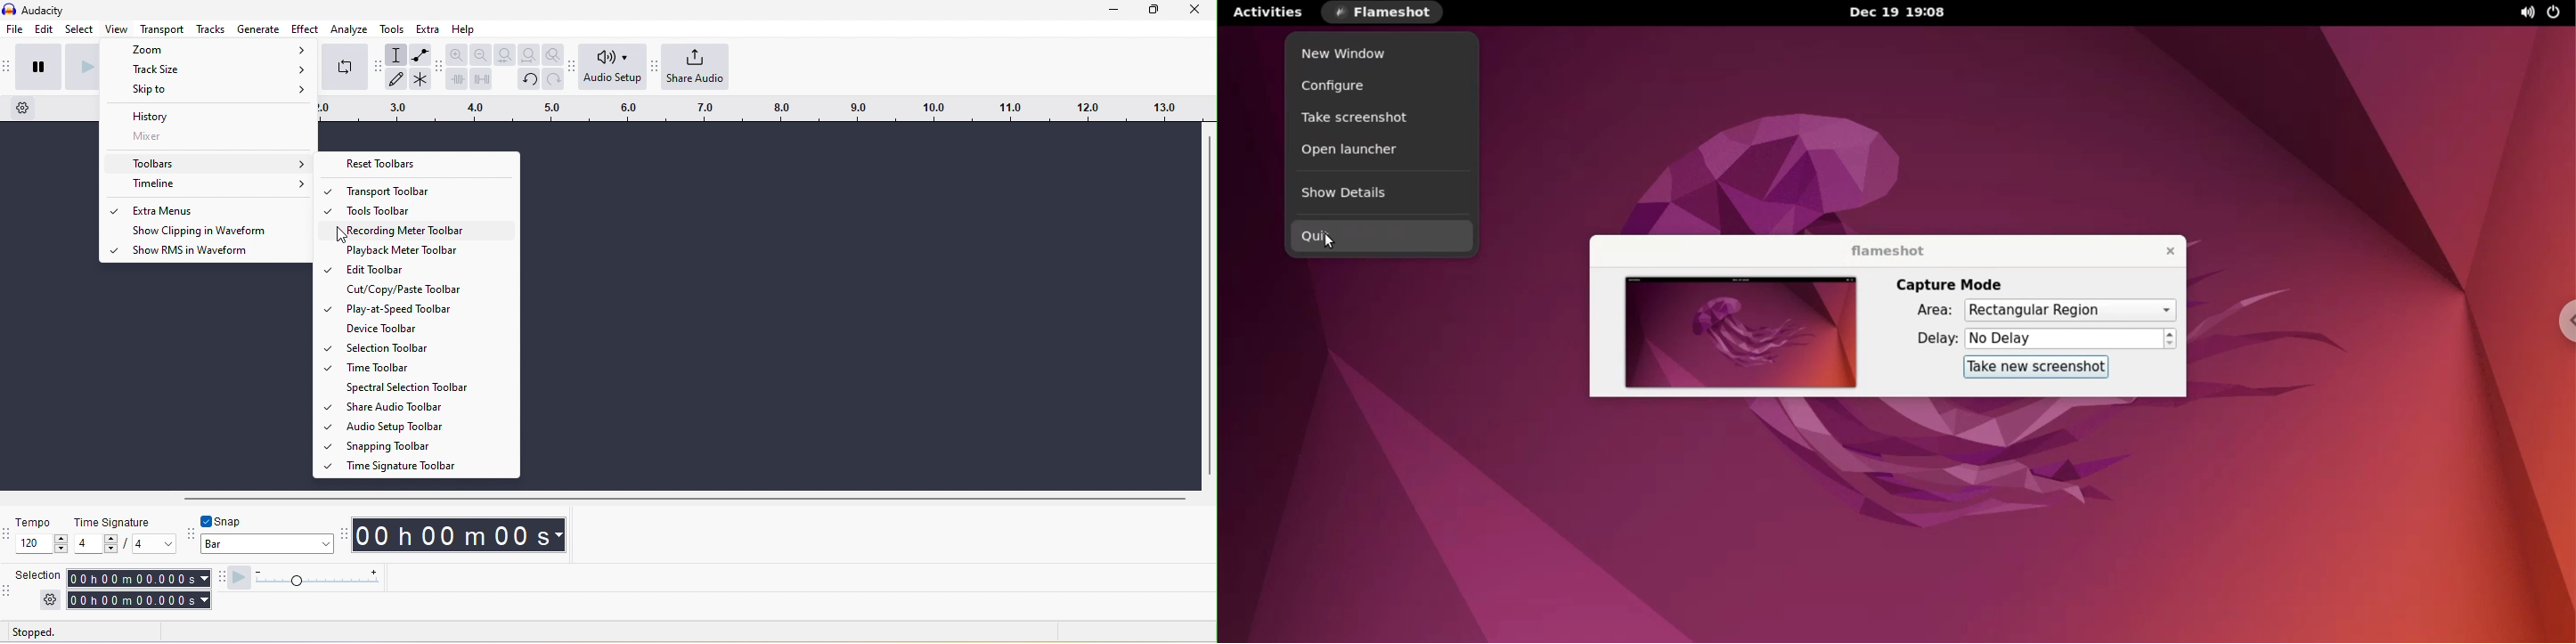 This screenshot has height=644, width=2576. Describe the element at coordinates (653, 65) in the screenshot. I see `share audio toolbar` at that location.